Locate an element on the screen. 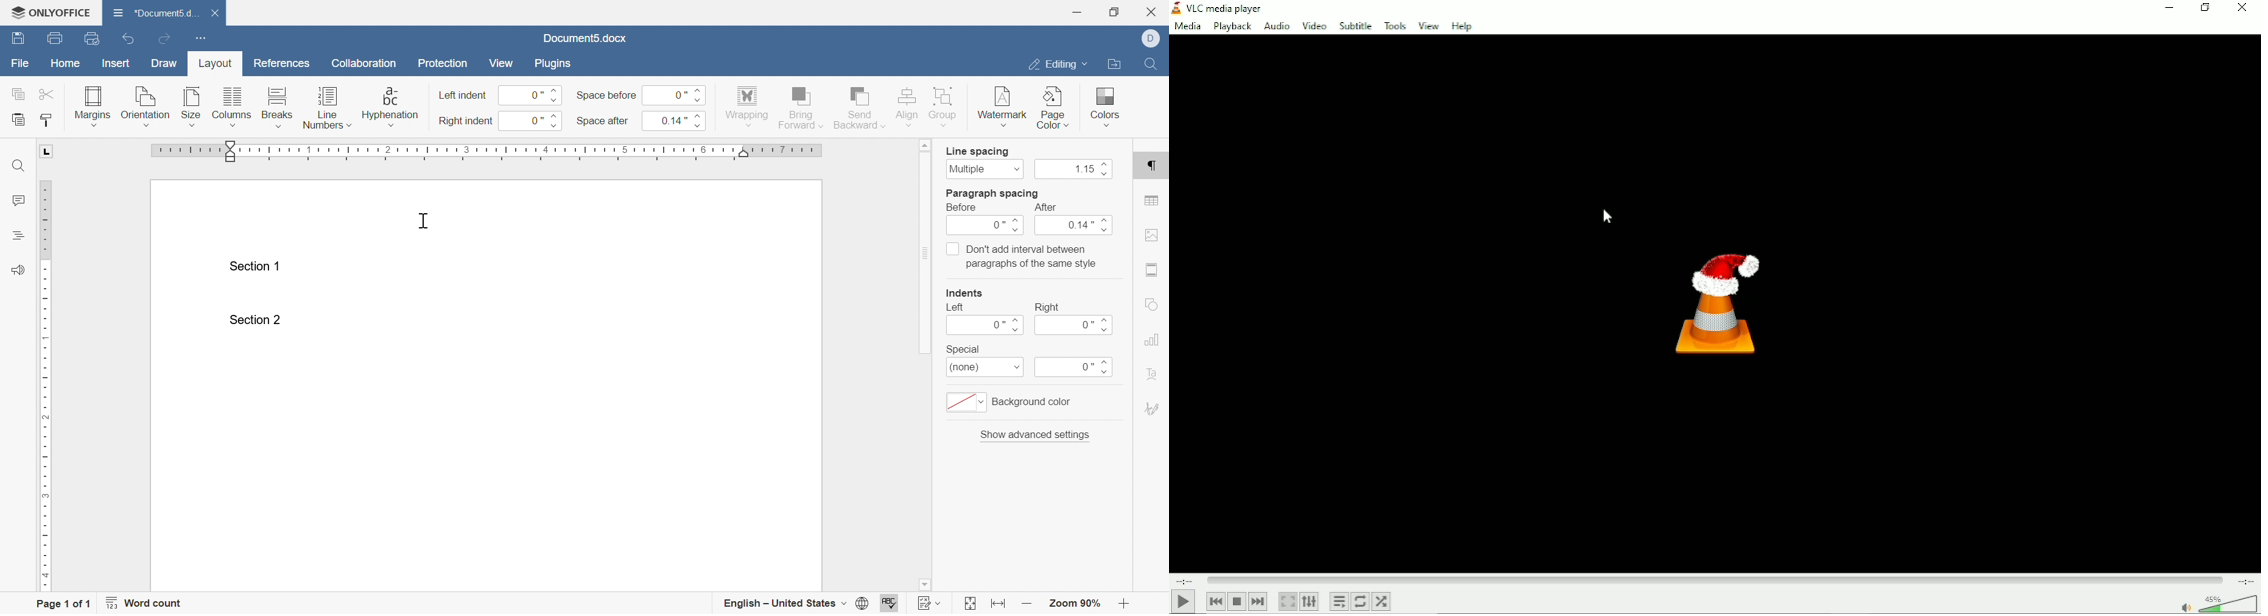 The width and height of the screenshot is (2268, 616). headings is located at coordinates (16, 236).